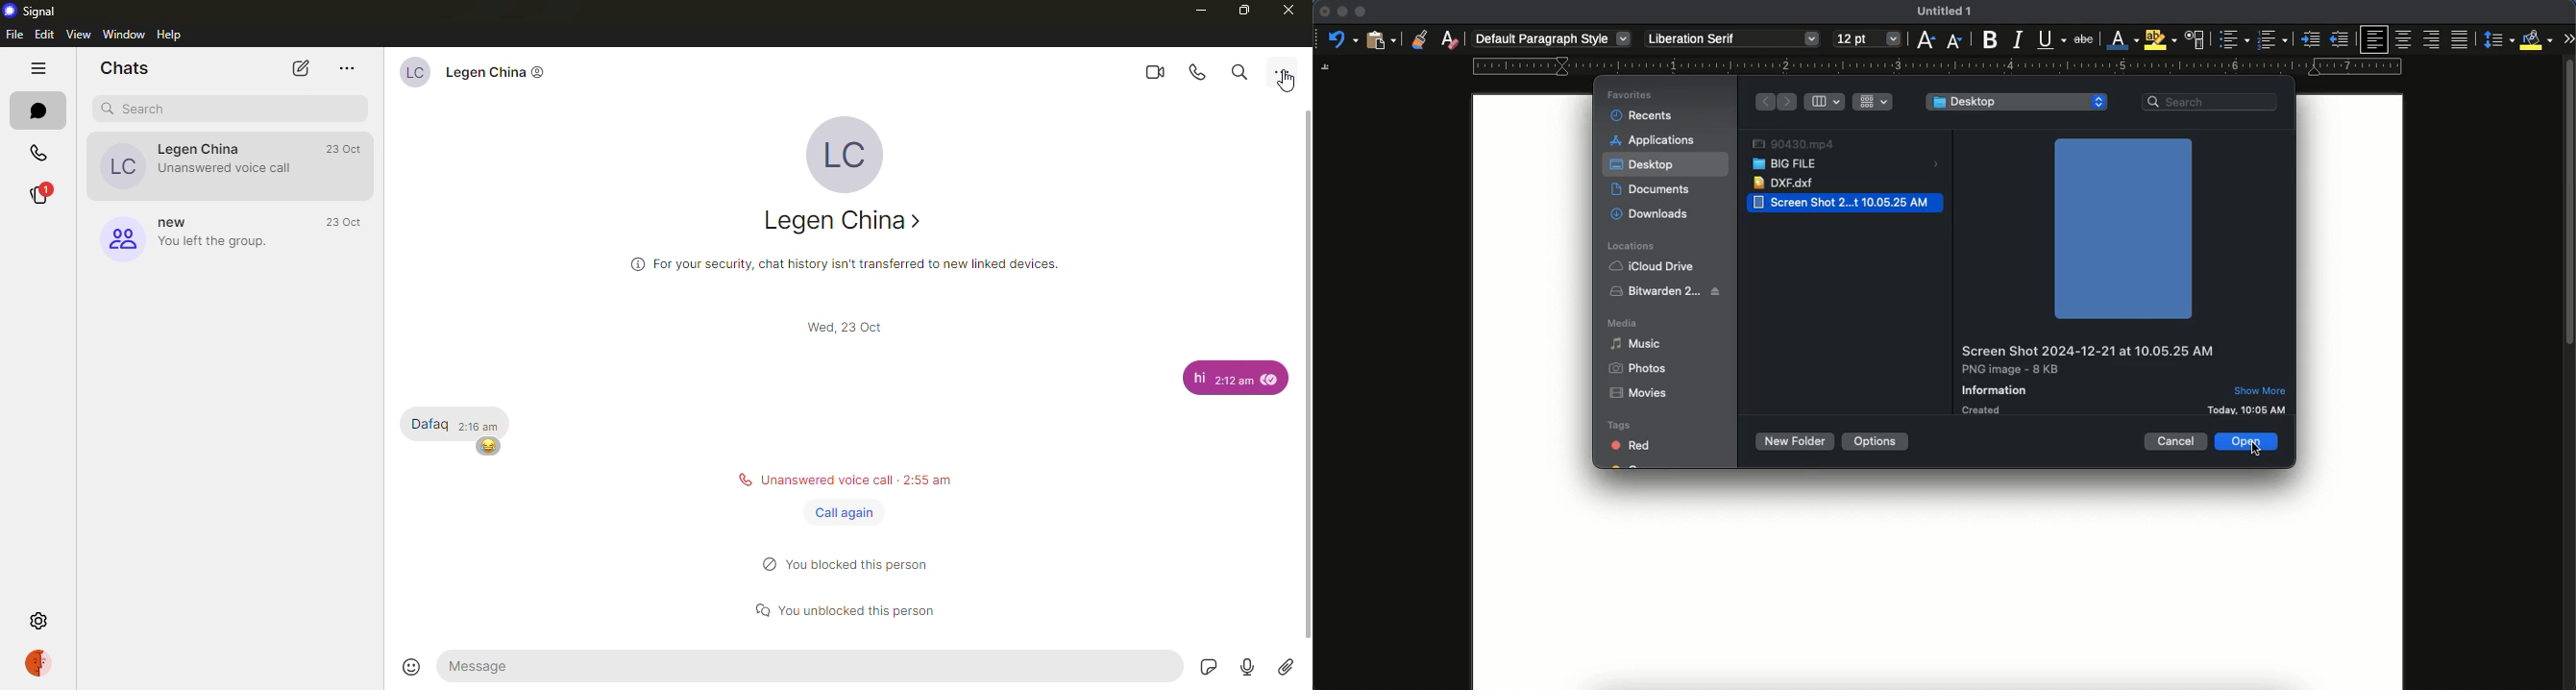  What do you see at coordinates (1292, 83) in the screenshot?
I see `cursor` at bounding box center [1292, 83].